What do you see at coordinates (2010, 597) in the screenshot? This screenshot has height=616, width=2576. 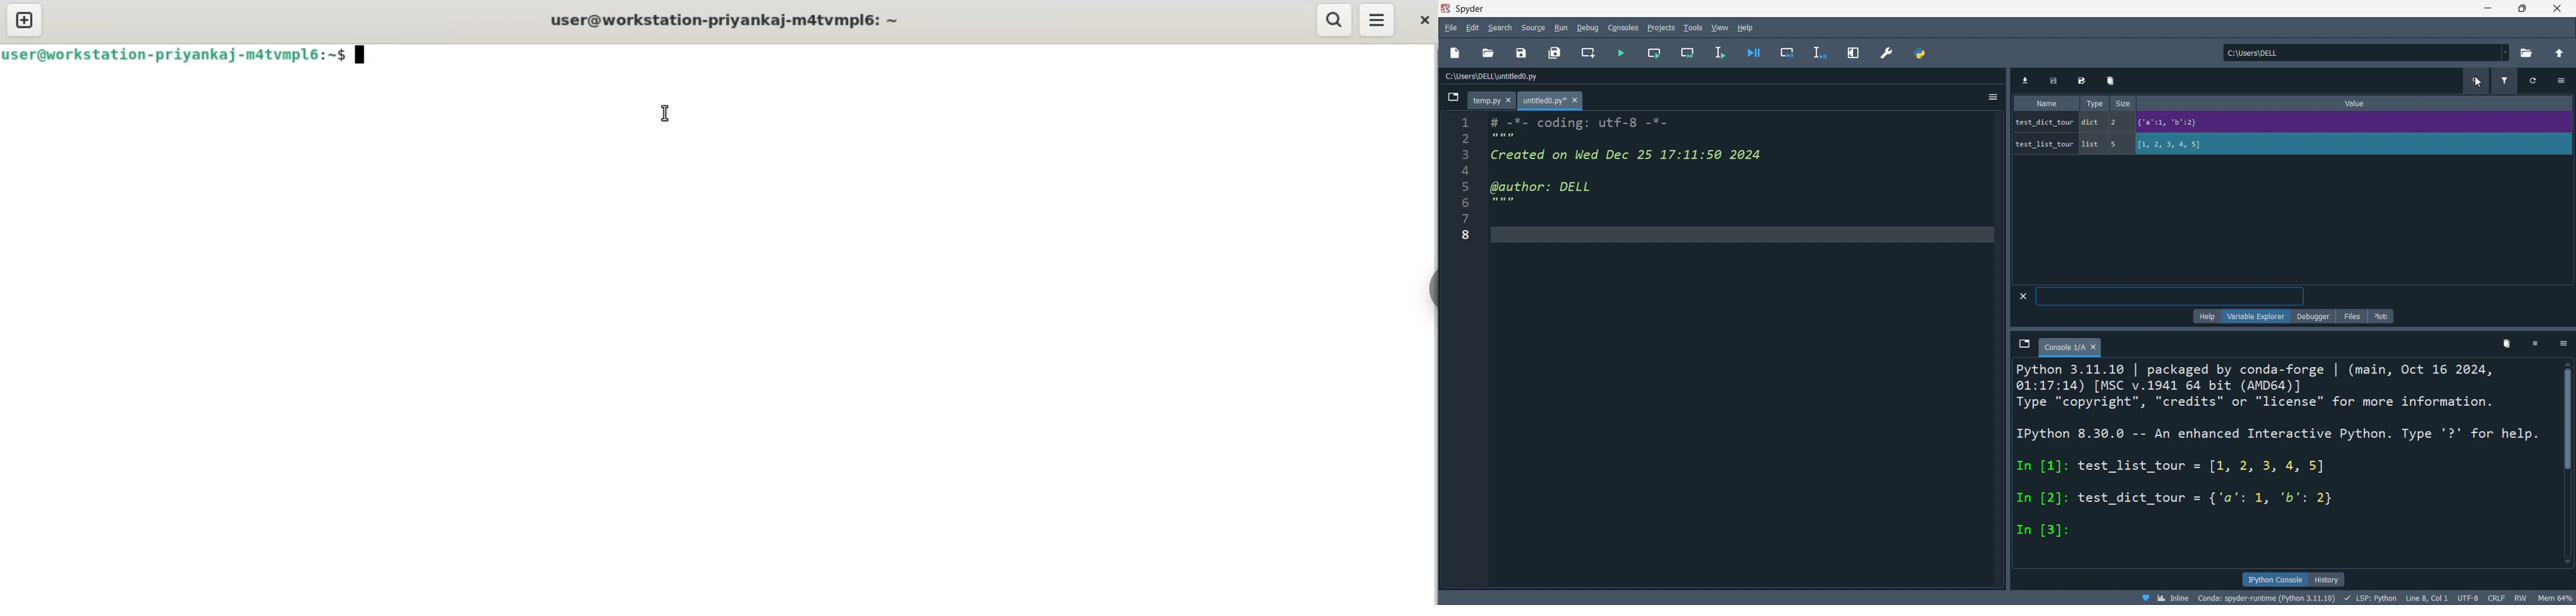 I see `file data` at bounding box center [2010, 597].